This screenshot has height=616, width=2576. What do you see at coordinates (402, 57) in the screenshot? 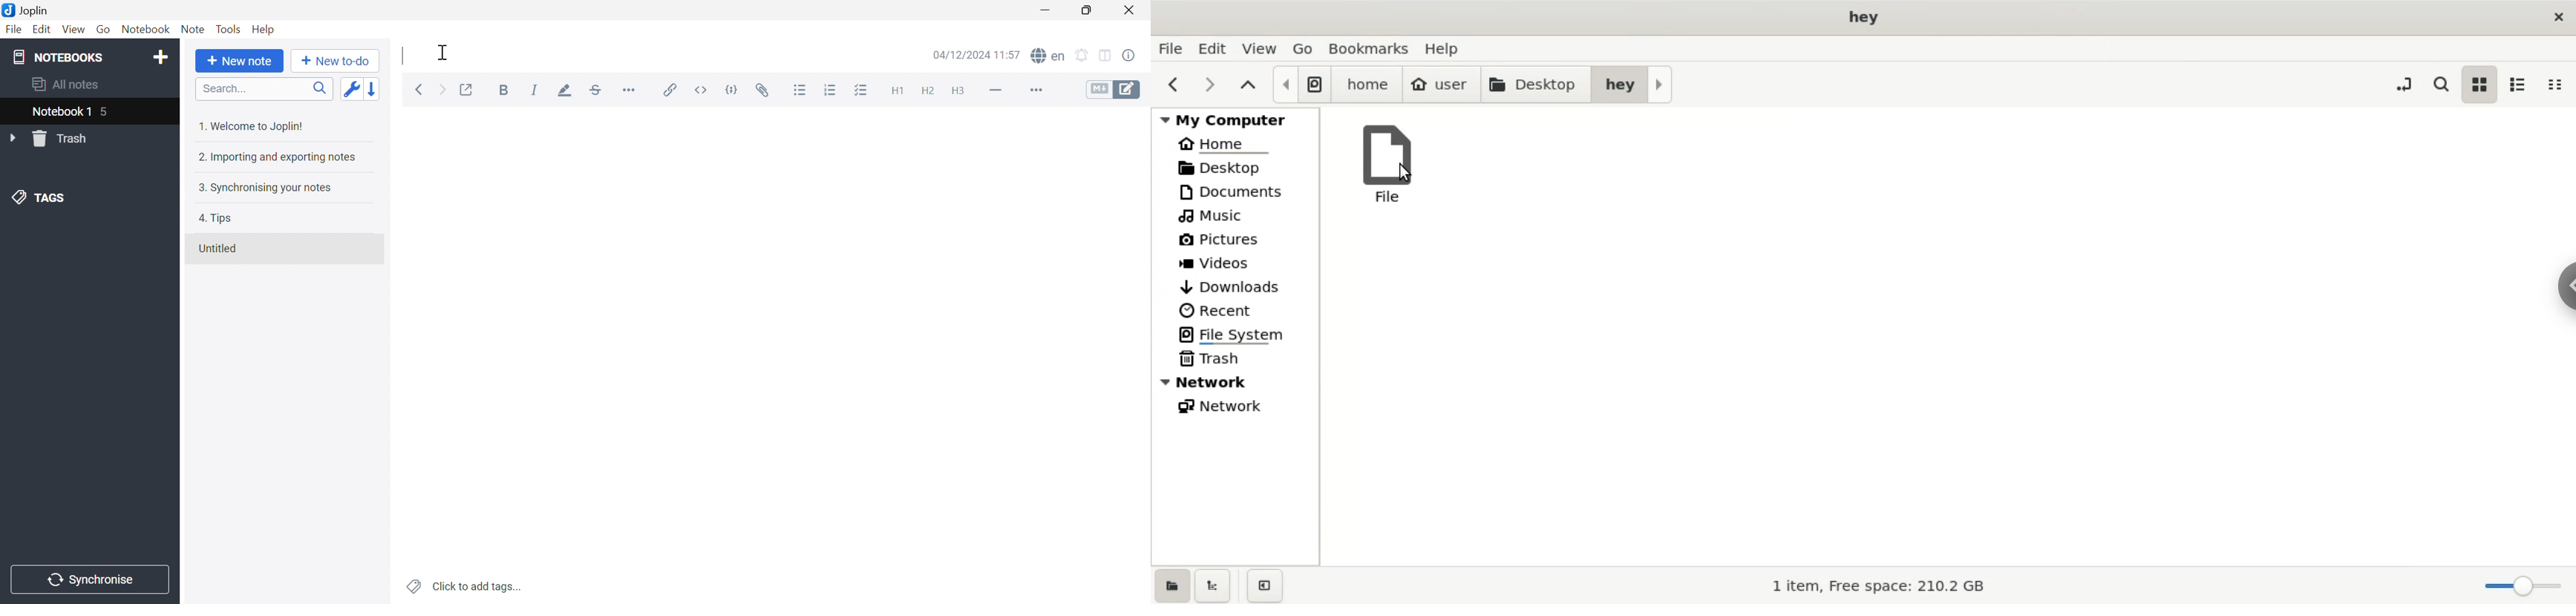
I see `Typing cursor` at bounding box center [402, 57].